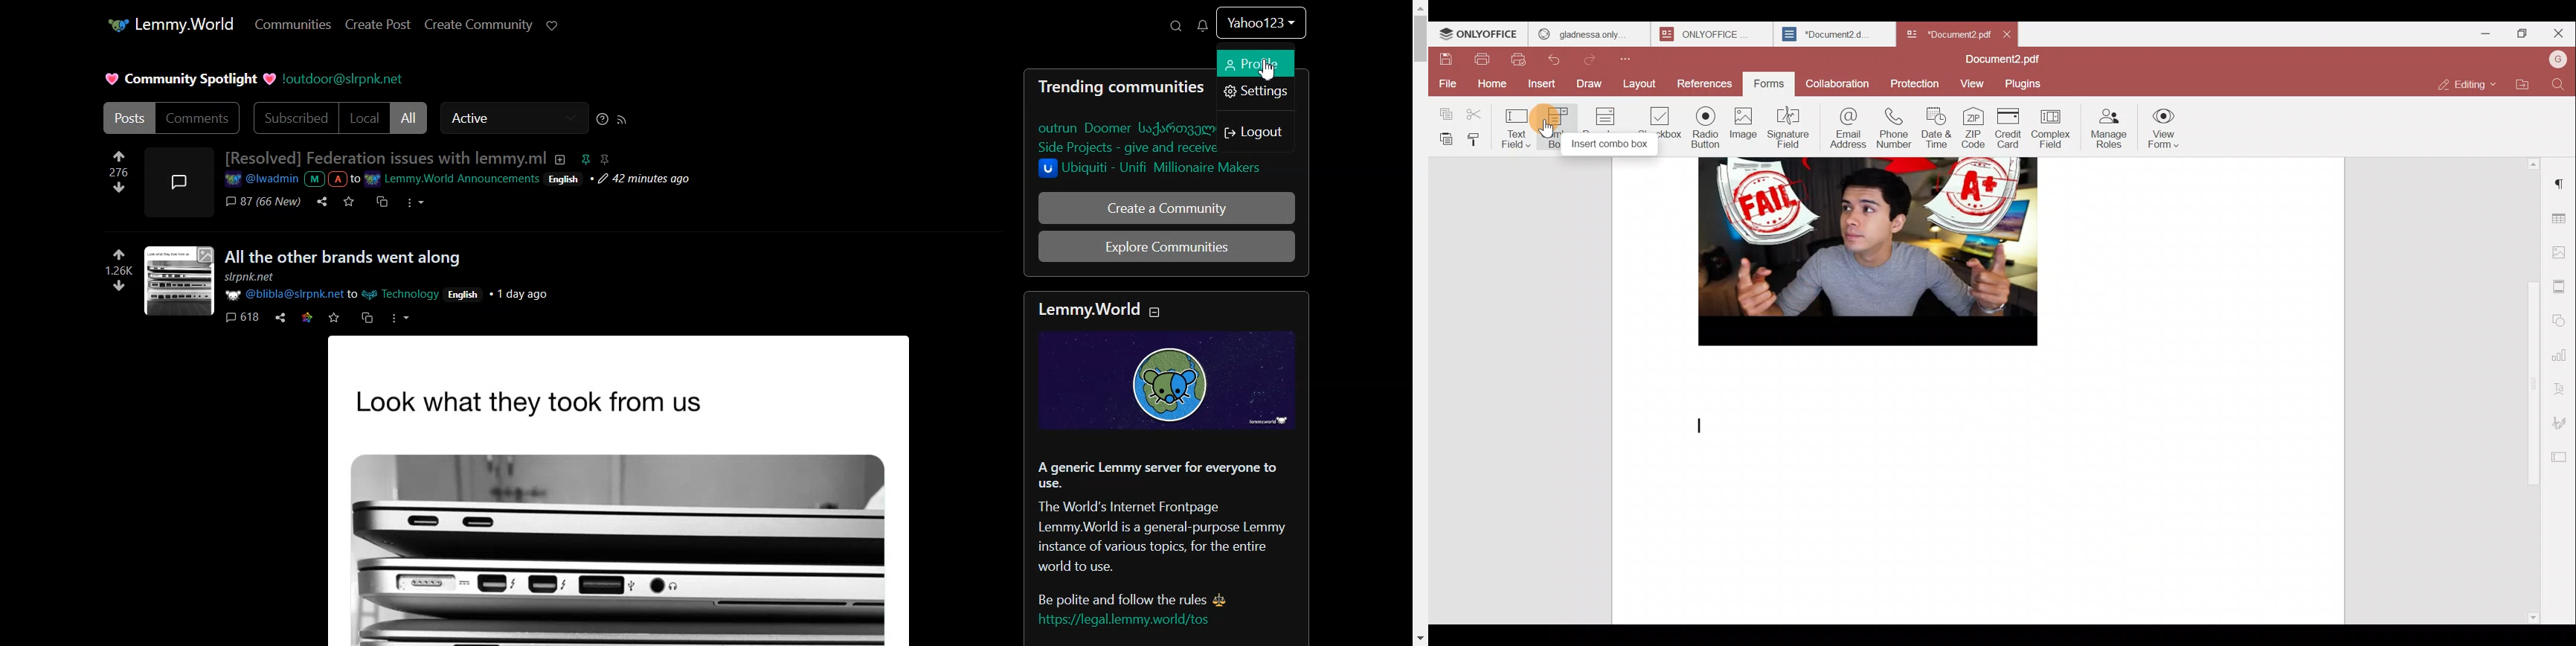 This screenshot has width=2576, height=672. I want to click on Copy, so click(1446, 111).